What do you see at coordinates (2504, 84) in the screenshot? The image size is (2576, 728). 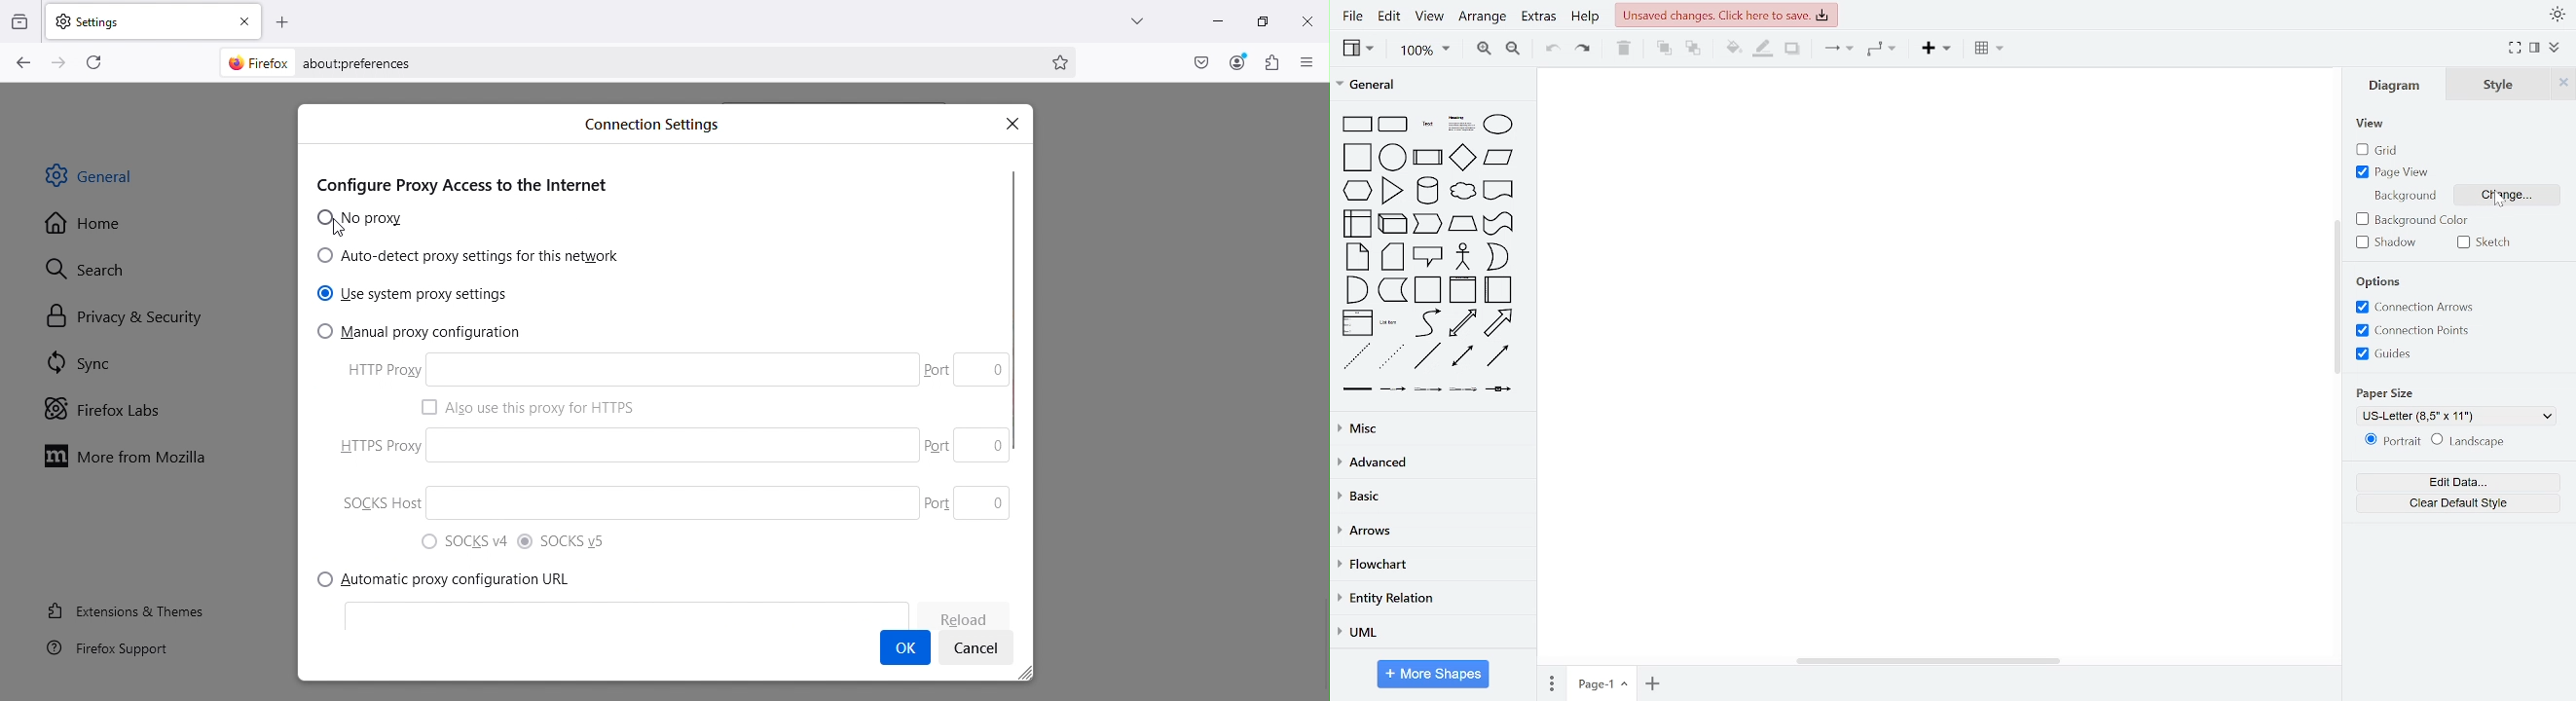 I see `style` at bounding box center [2504, 84].